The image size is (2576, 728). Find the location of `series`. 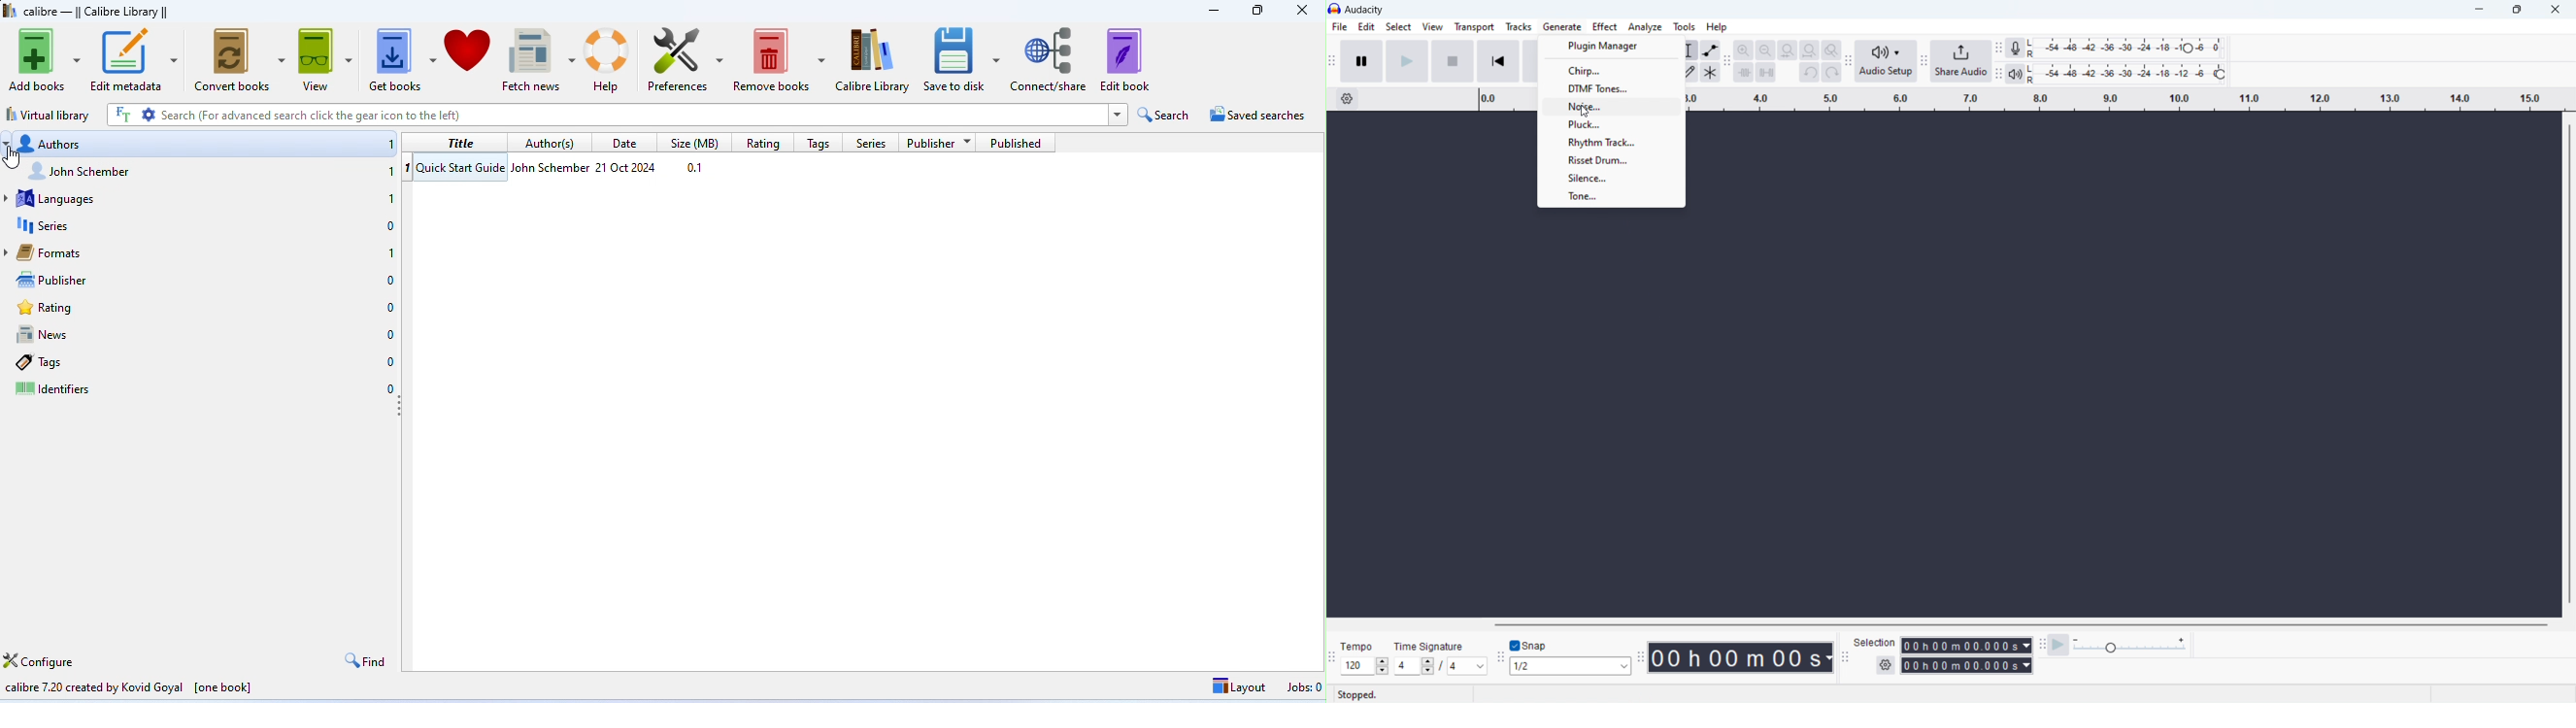

series is located at coordinates (205, 224).